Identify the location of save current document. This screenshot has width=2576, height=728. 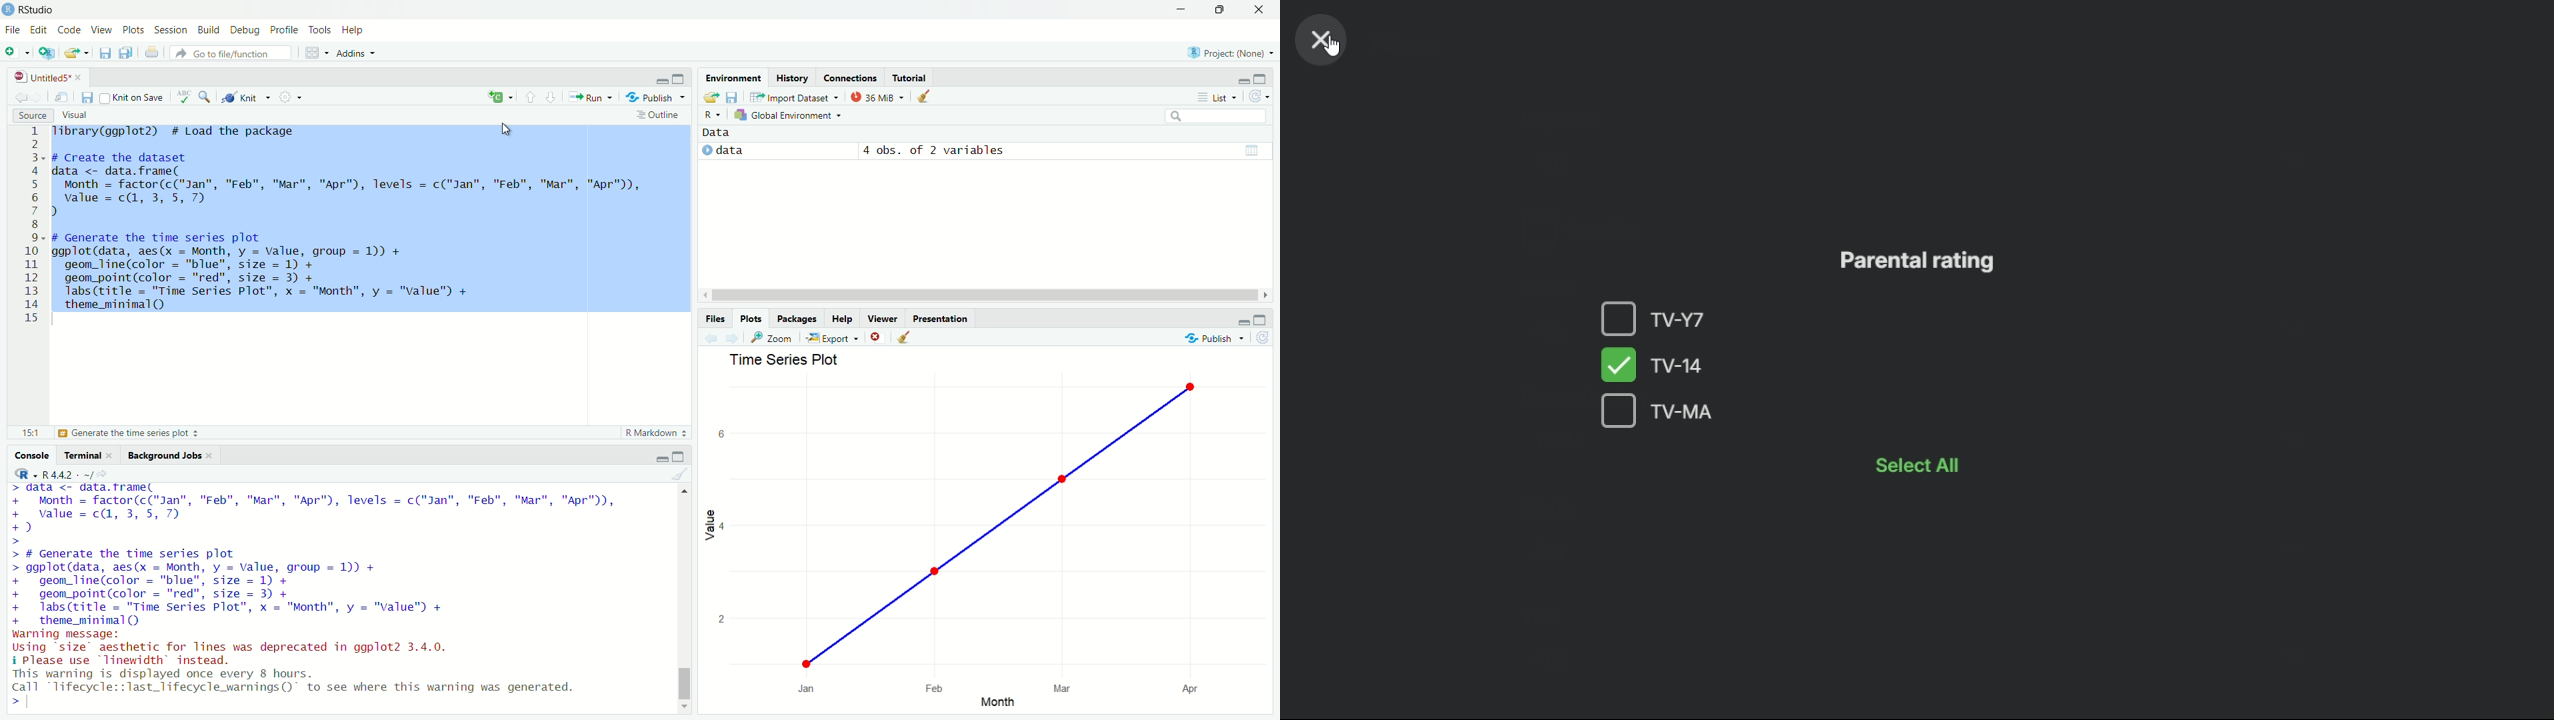
(105, 53).